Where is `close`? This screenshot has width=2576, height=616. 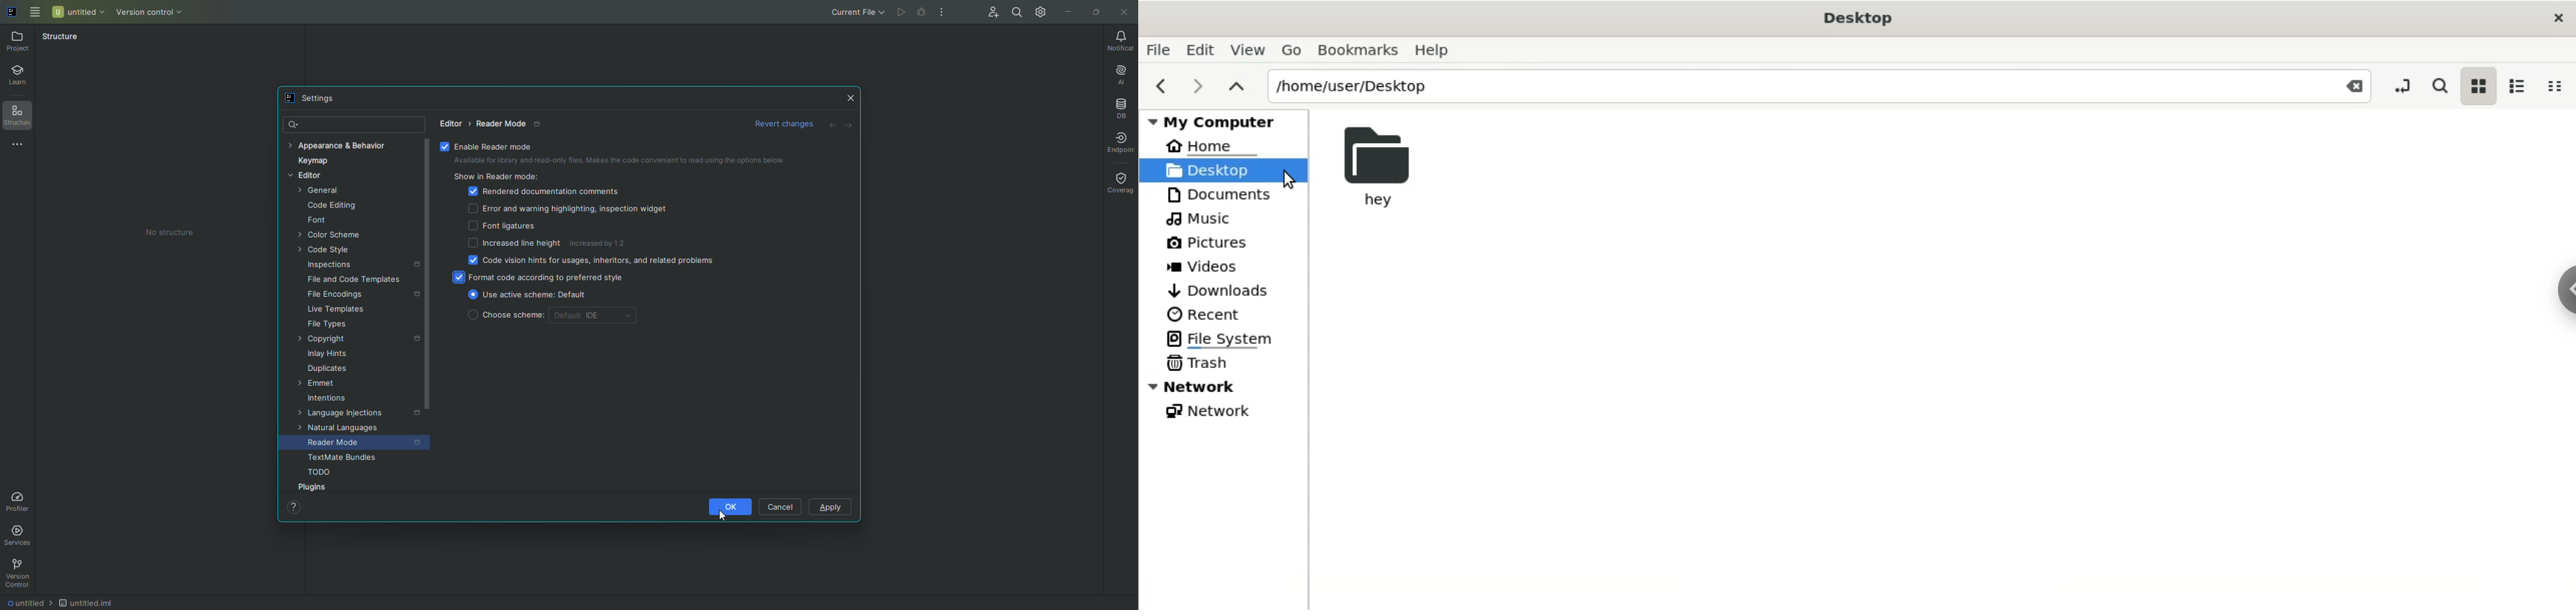
close is located at coordinates (2554, 16).